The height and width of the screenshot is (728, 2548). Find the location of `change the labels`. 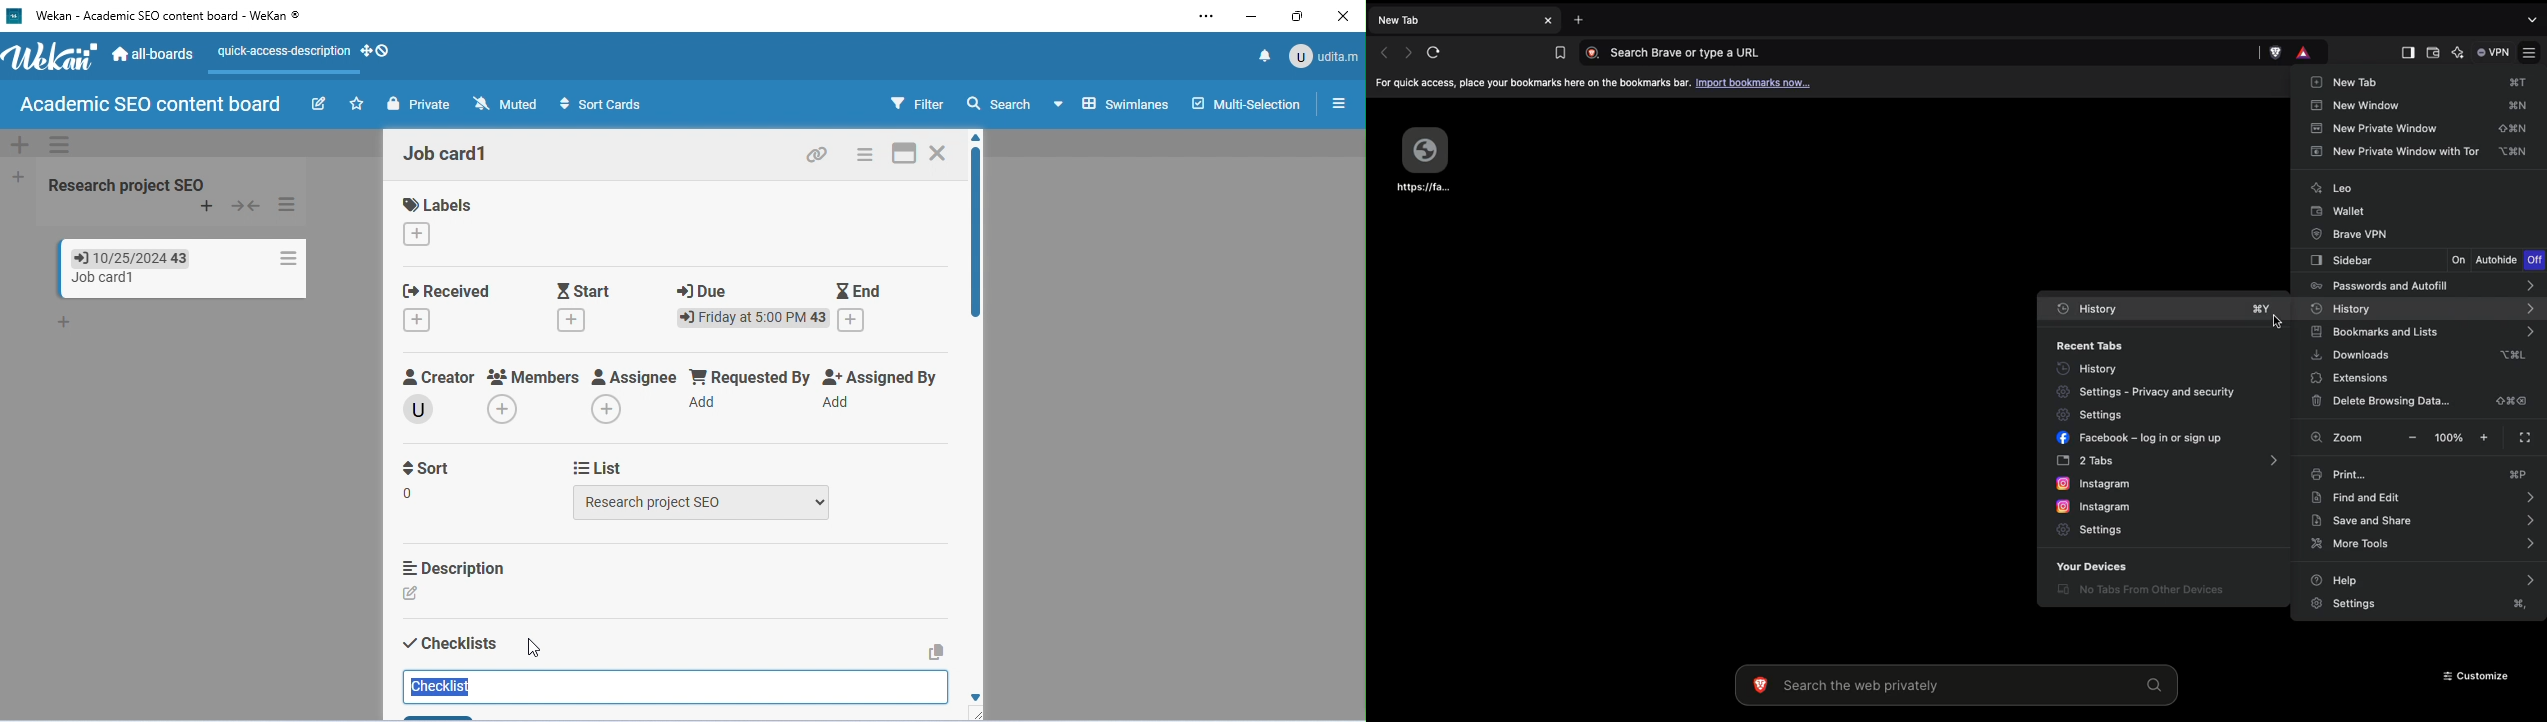

change the labels is located at coordinates (419, 235).